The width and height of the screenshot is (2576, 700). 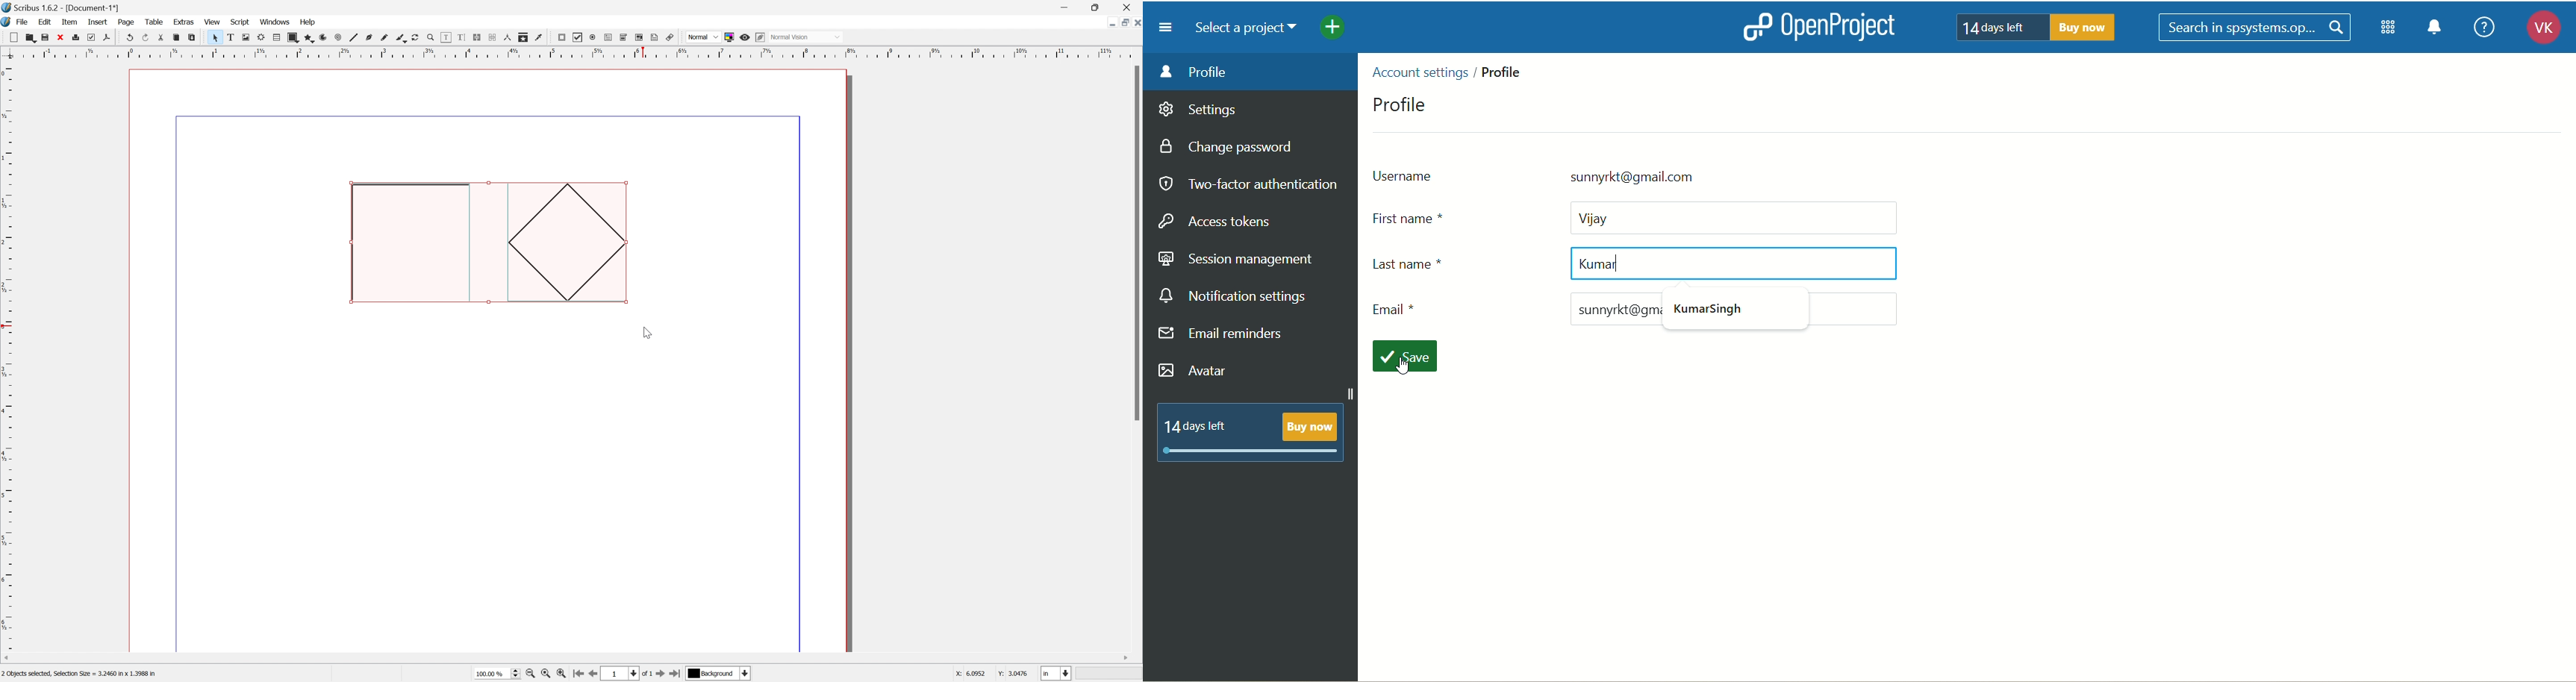 What do you see at coordinates (1732, 264) in the screenshot?
I see `last name edited` at bounding box center [1732, 264].